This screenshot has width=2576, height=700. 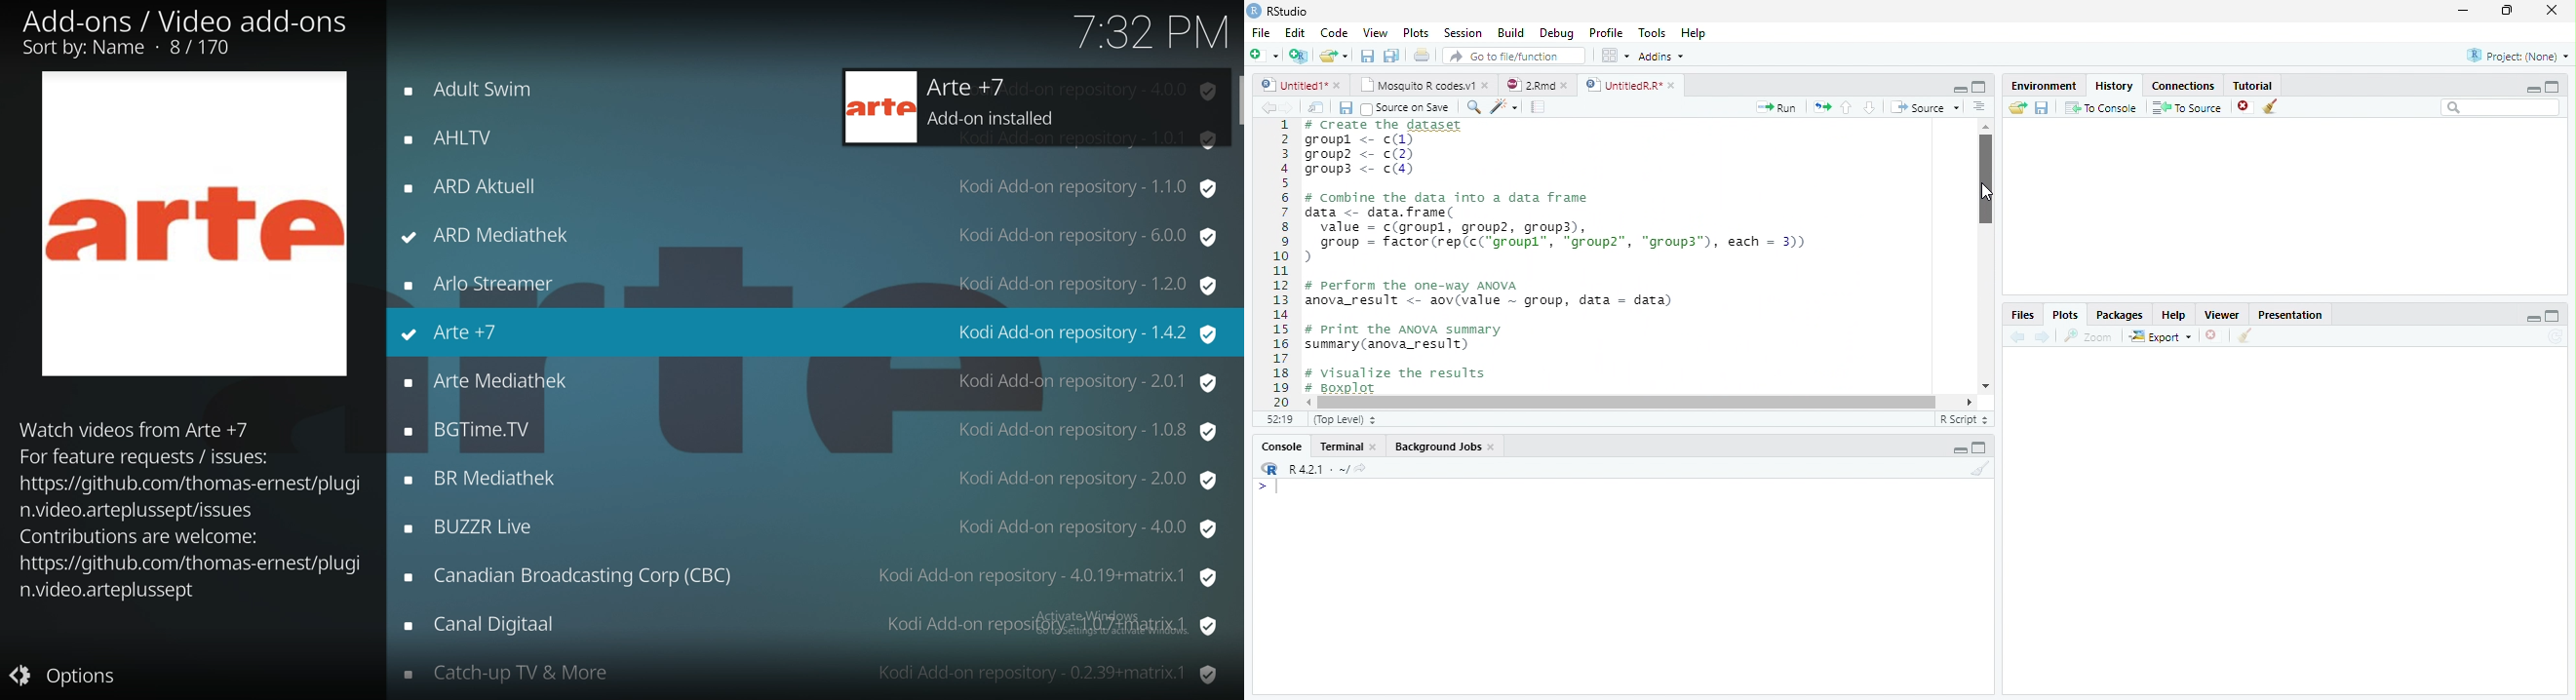 I want to click on Go to next section , so click(x=1870, y=108).